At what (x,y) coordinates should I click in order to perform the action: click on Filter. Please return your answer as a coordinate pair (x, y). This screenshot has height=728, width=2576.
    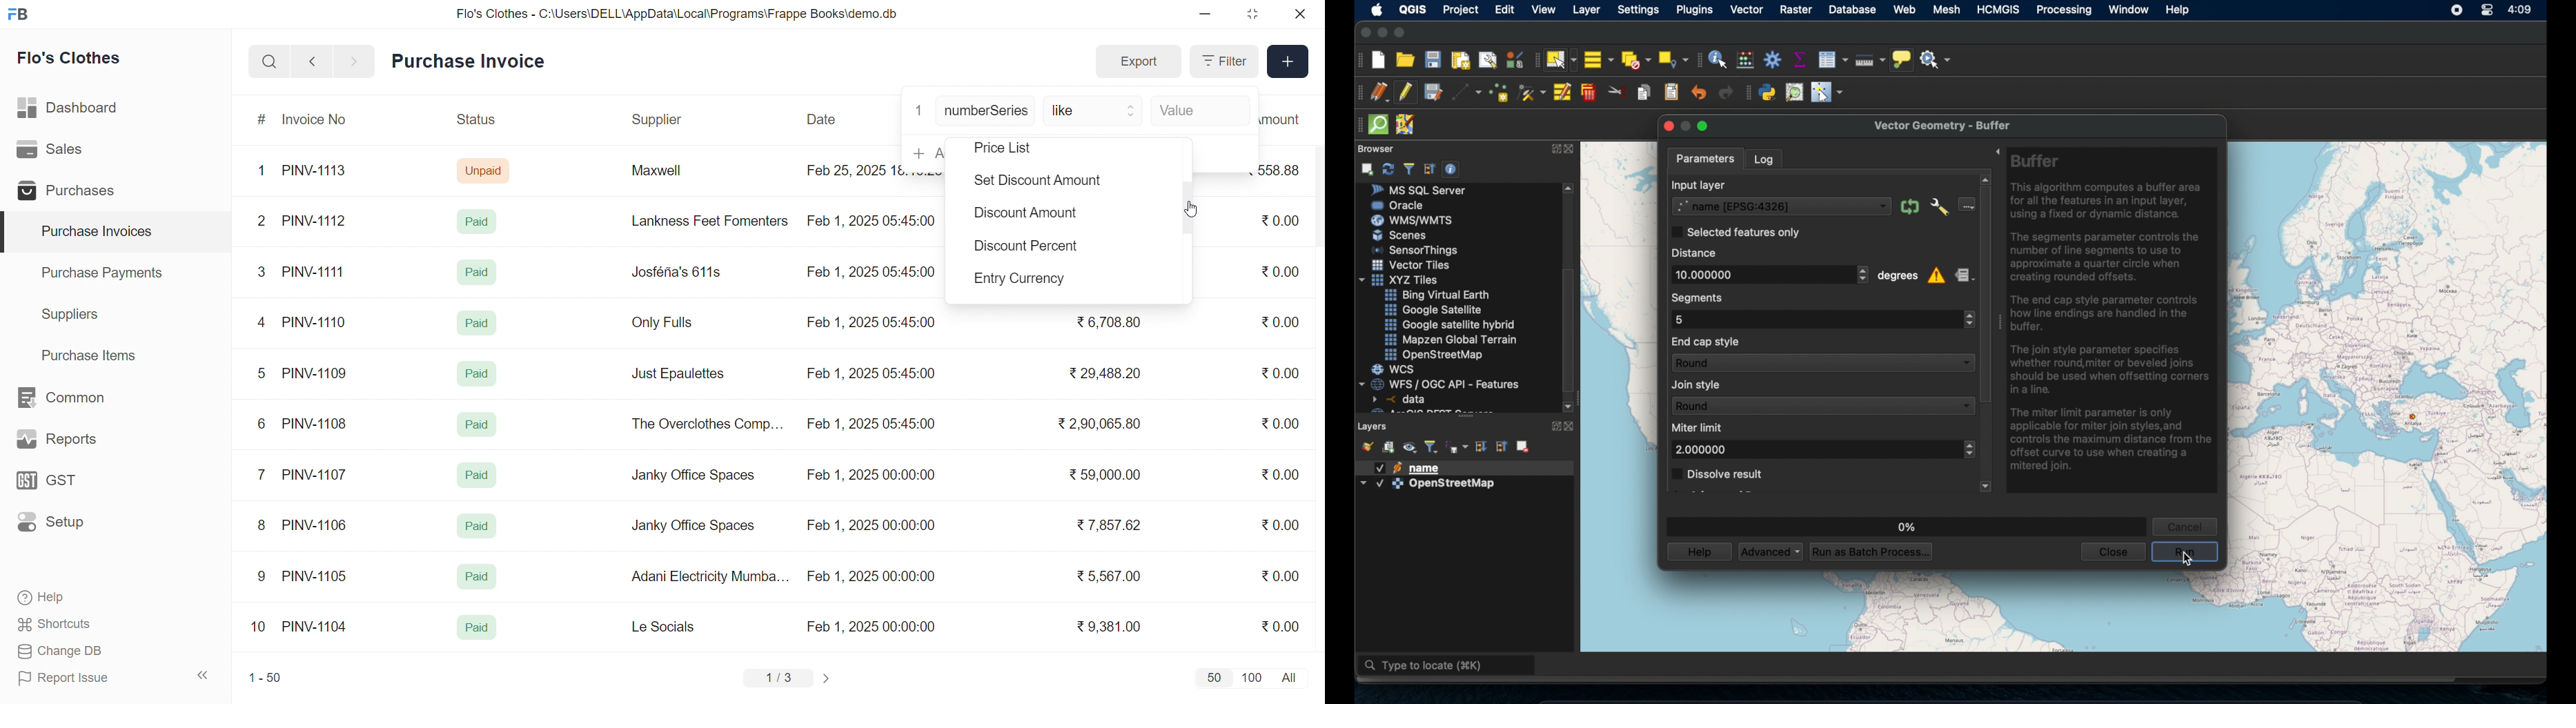
    Looking at the image, I should click on (1223, 61).